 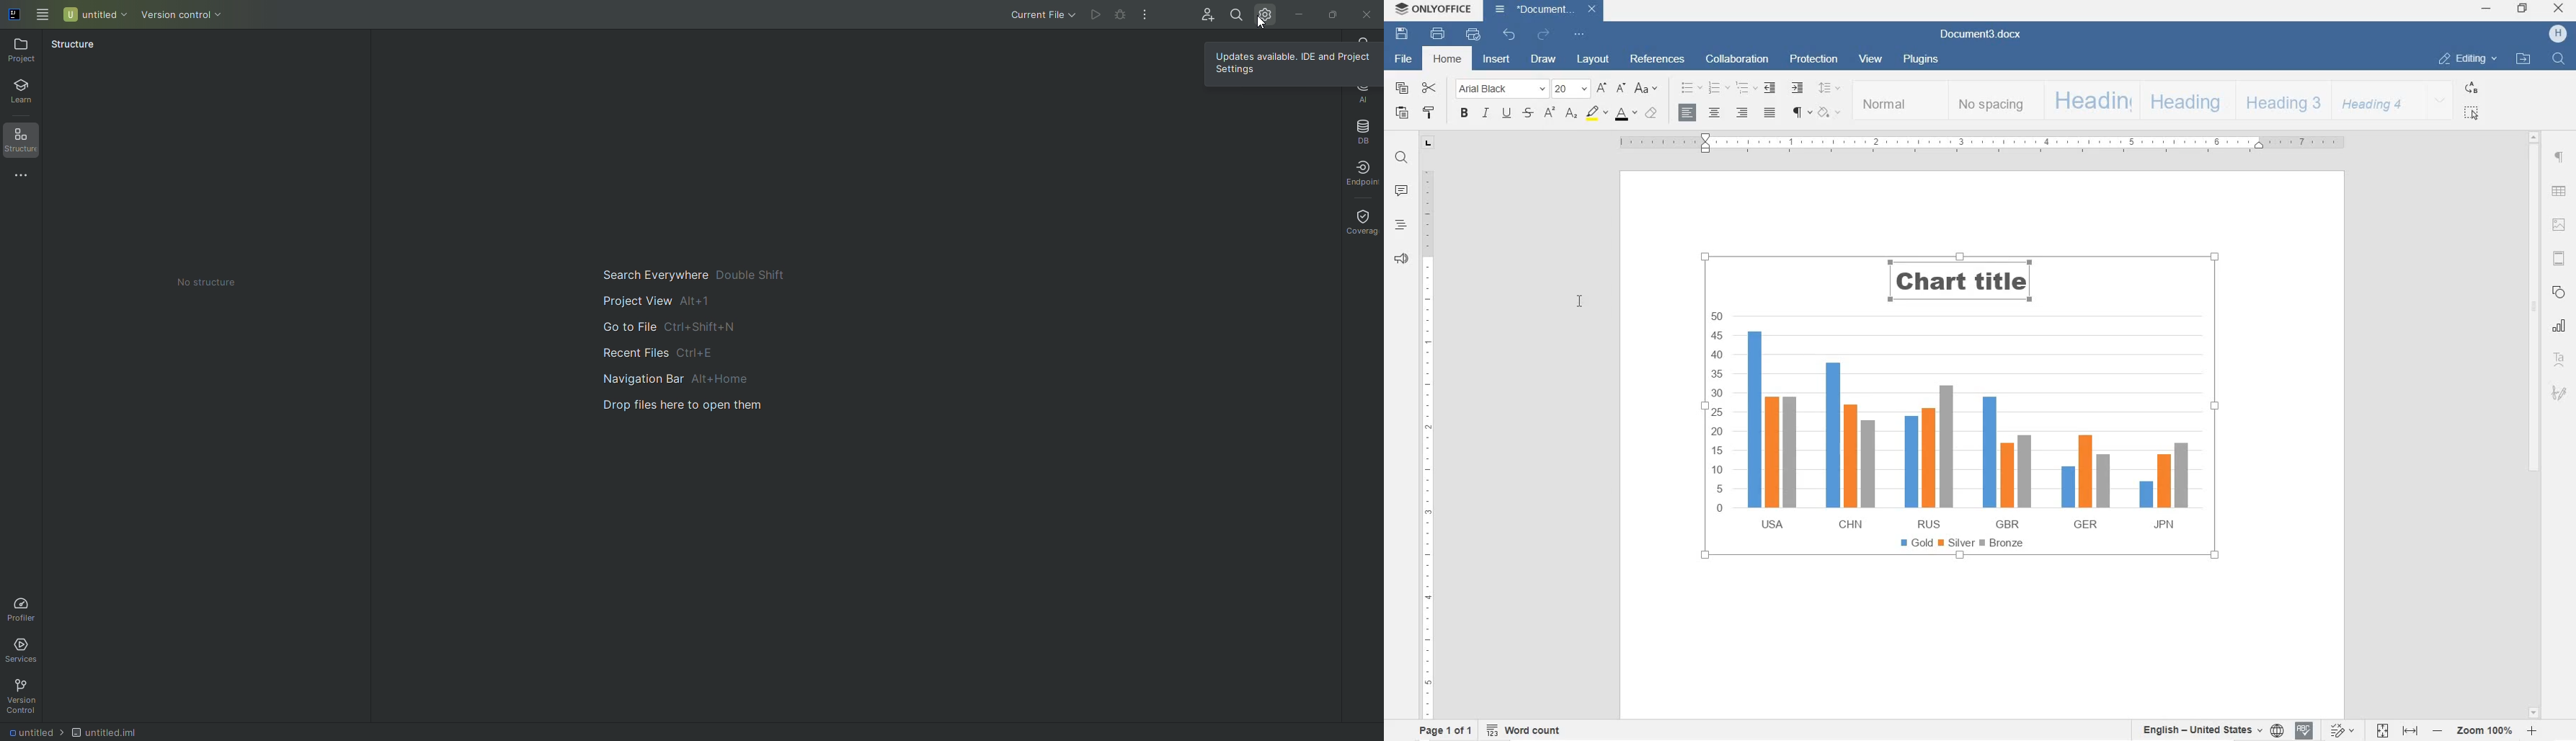 I want to click on RULER, so click(x=1427, y=441).